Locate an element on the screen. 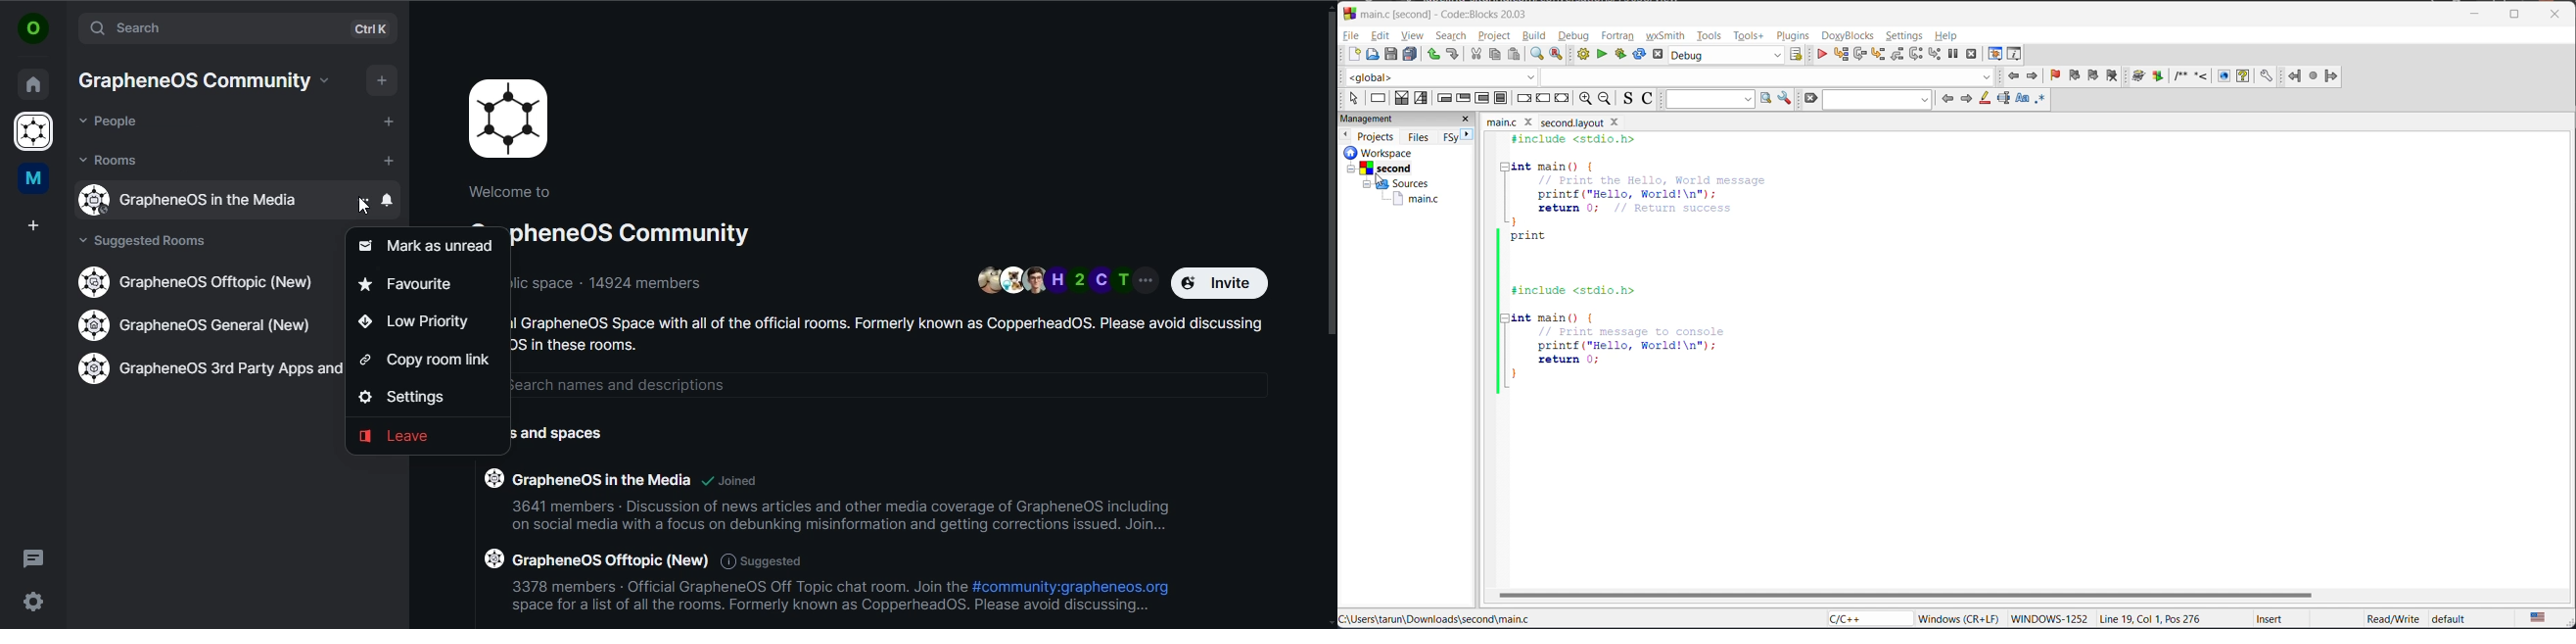 Image resolution: width=2576 pixels, height=644 pixels. copy is located at coordinates (1494, 54).